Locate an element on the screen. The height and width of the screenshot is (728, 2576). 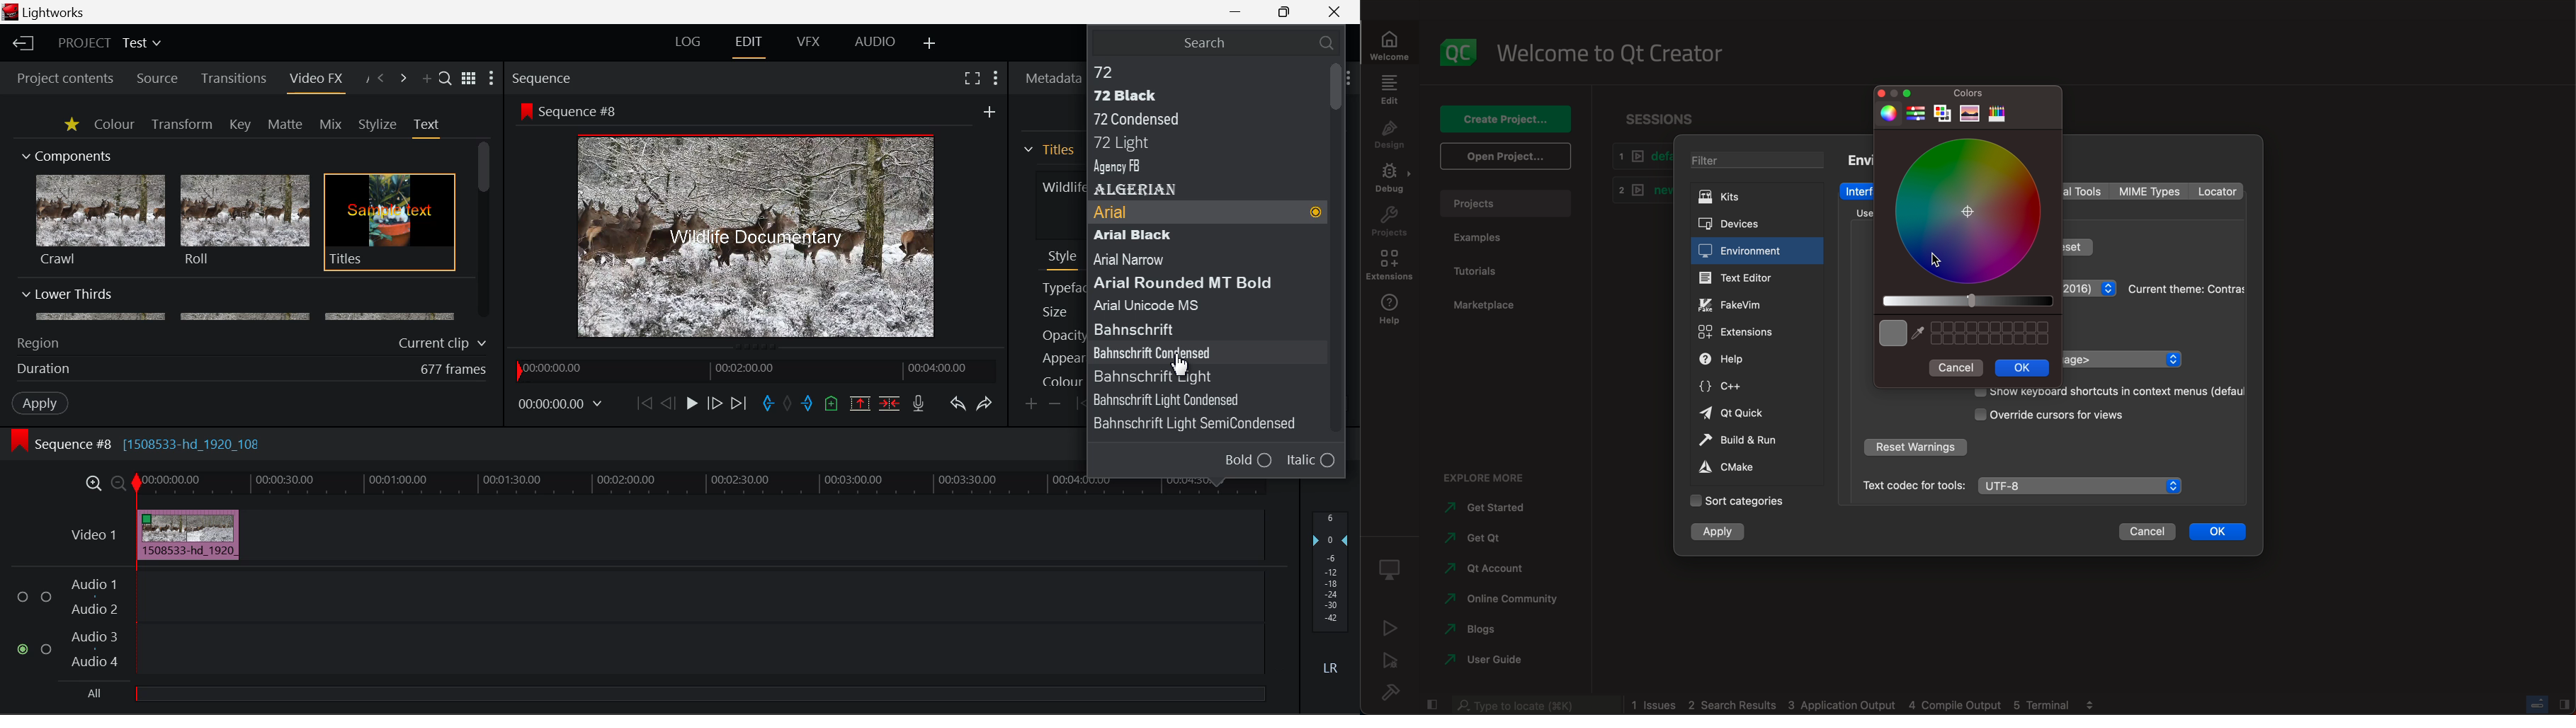
Bahnschrift Light SemiCondensed is located at coordinates (1202, 424).